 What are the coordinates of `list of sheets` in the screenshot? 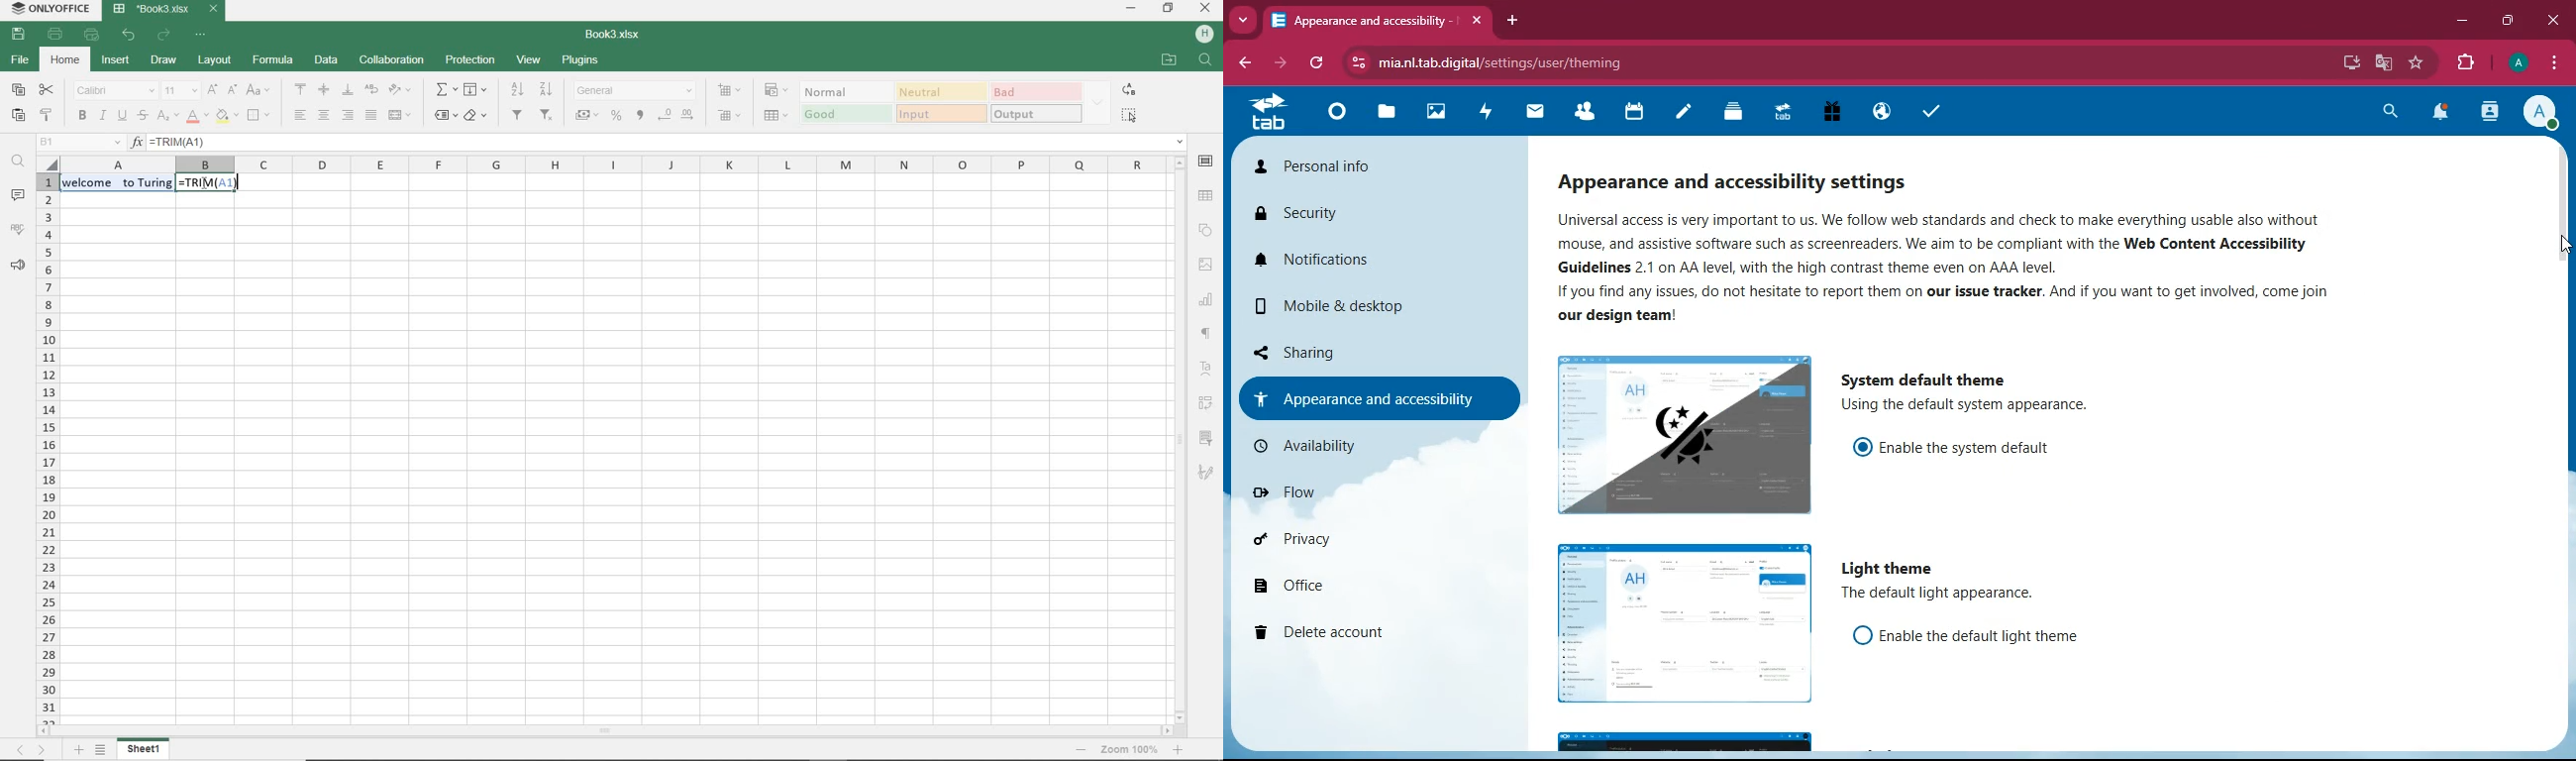 It's located at (101, 750).